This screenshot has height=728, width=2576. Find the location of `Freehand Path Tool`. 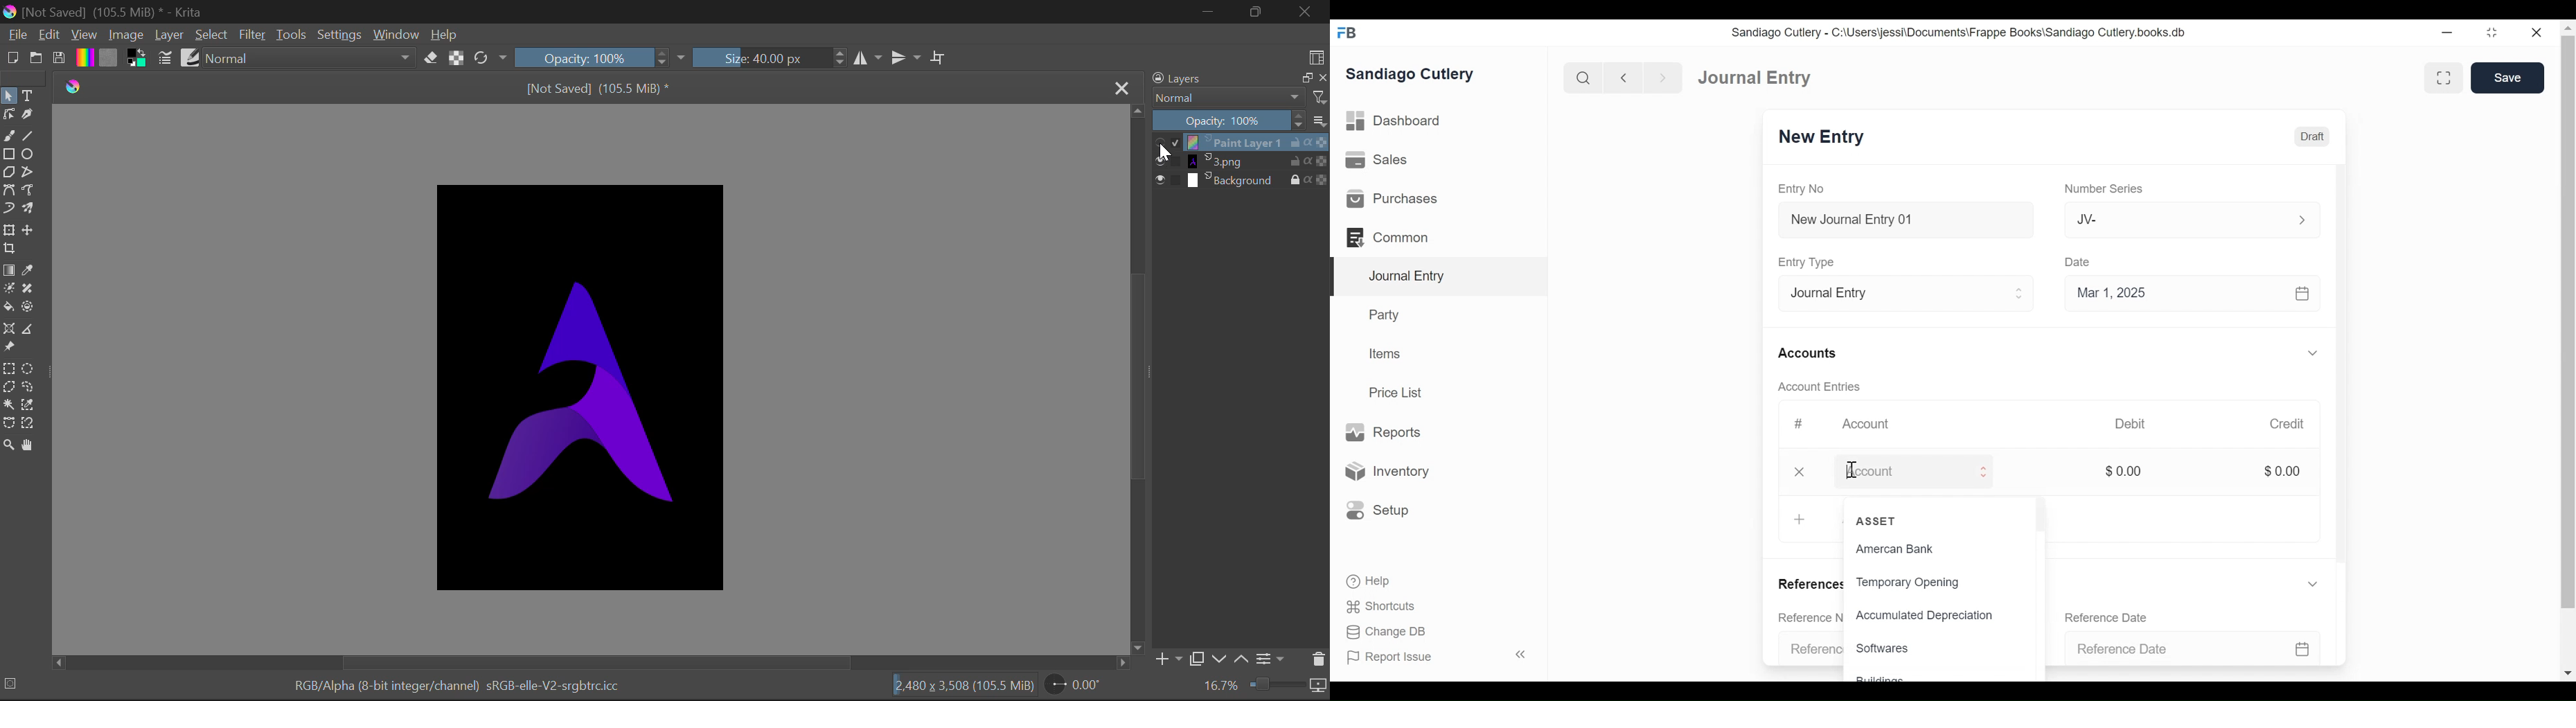

Freehand Path Tool is located at coordinates (26, 190).